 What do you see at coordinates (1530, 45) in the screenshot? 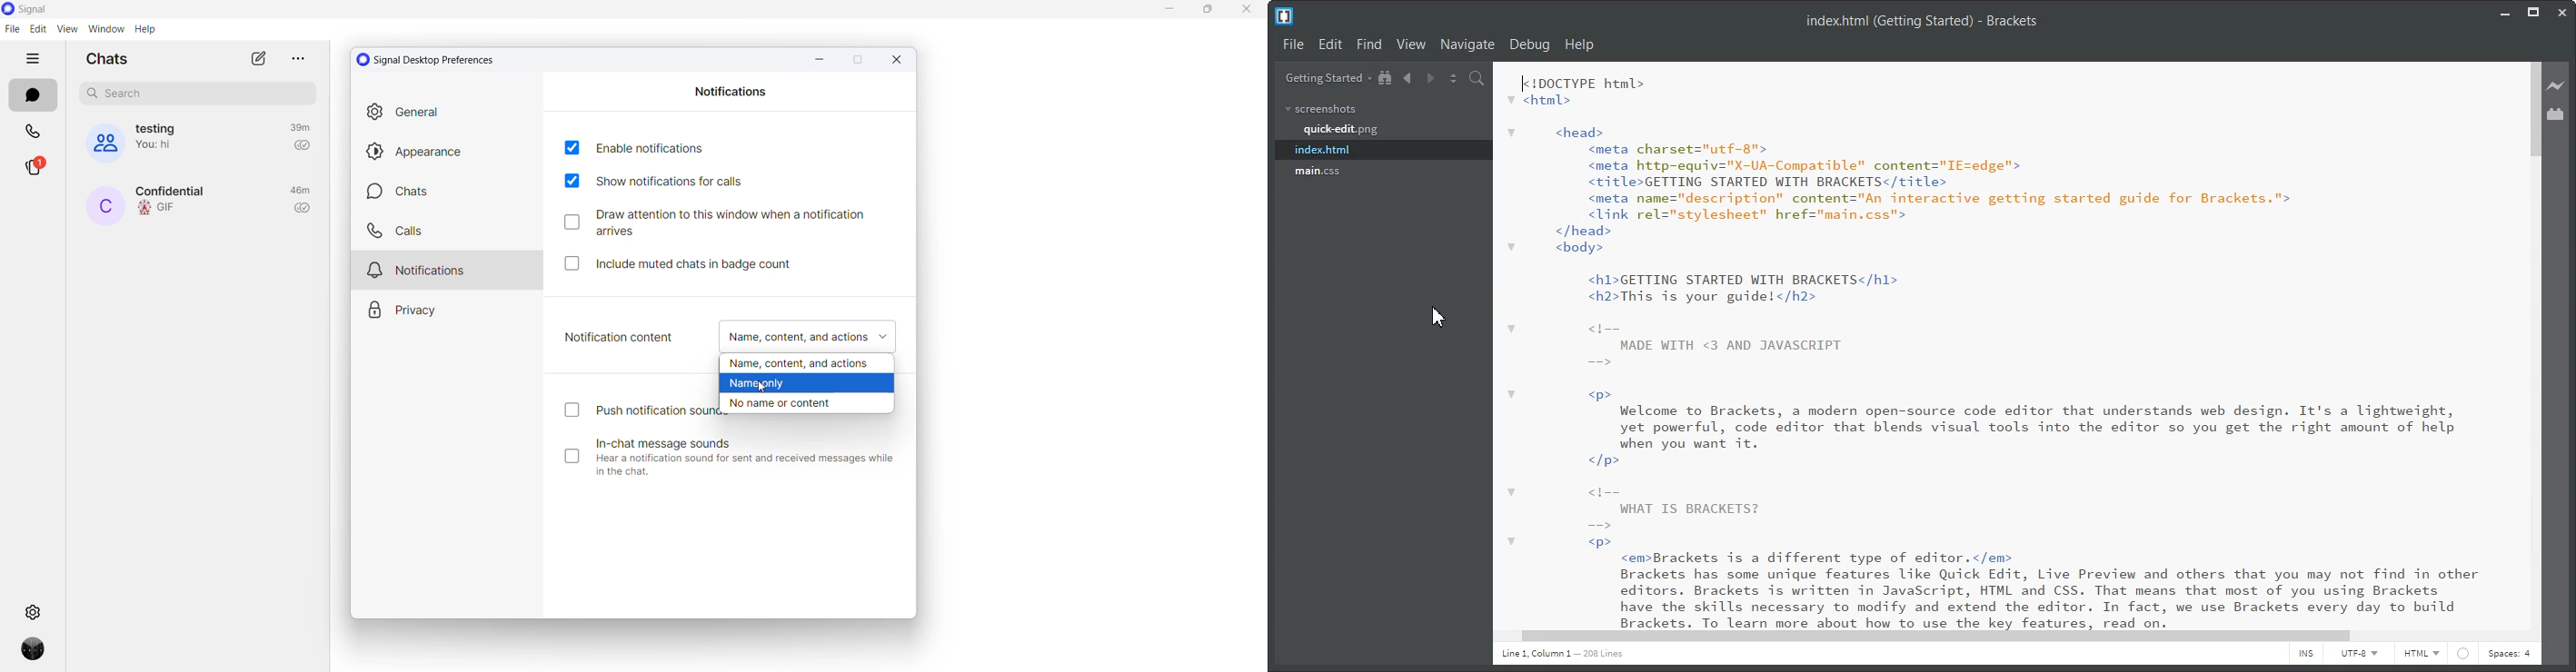
I see `Debug` at bounding box center [1530, 45].